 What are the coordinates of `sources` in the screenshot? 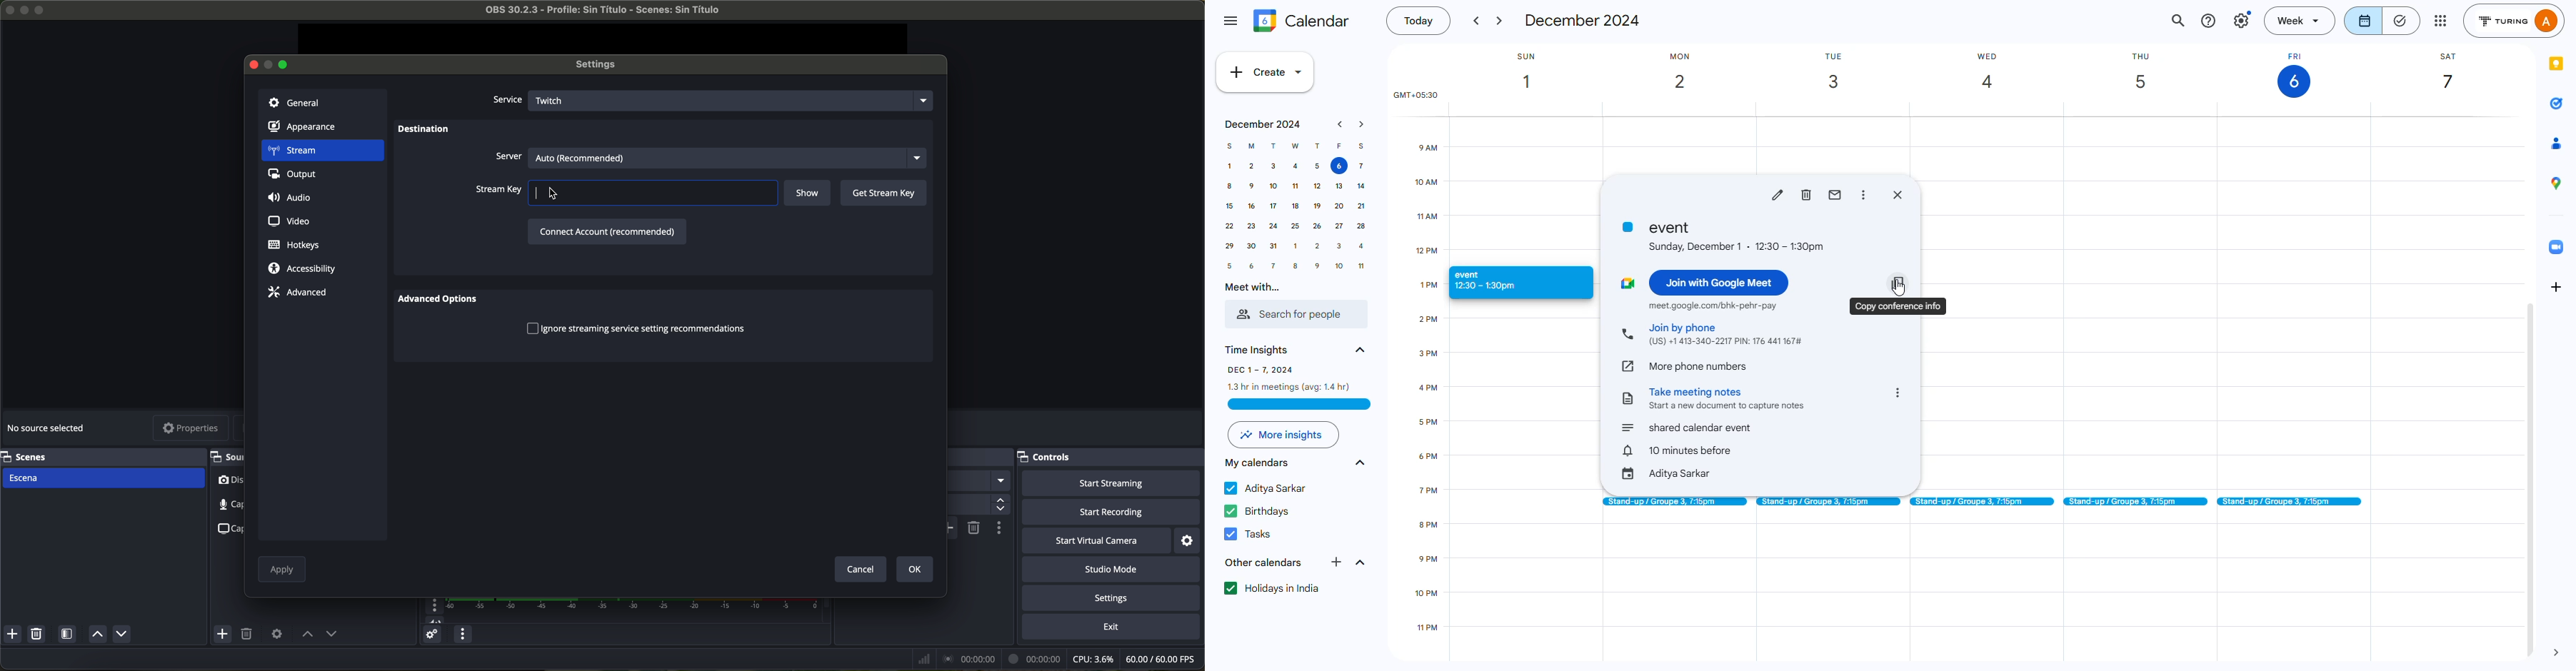 It's located at (226, 456).